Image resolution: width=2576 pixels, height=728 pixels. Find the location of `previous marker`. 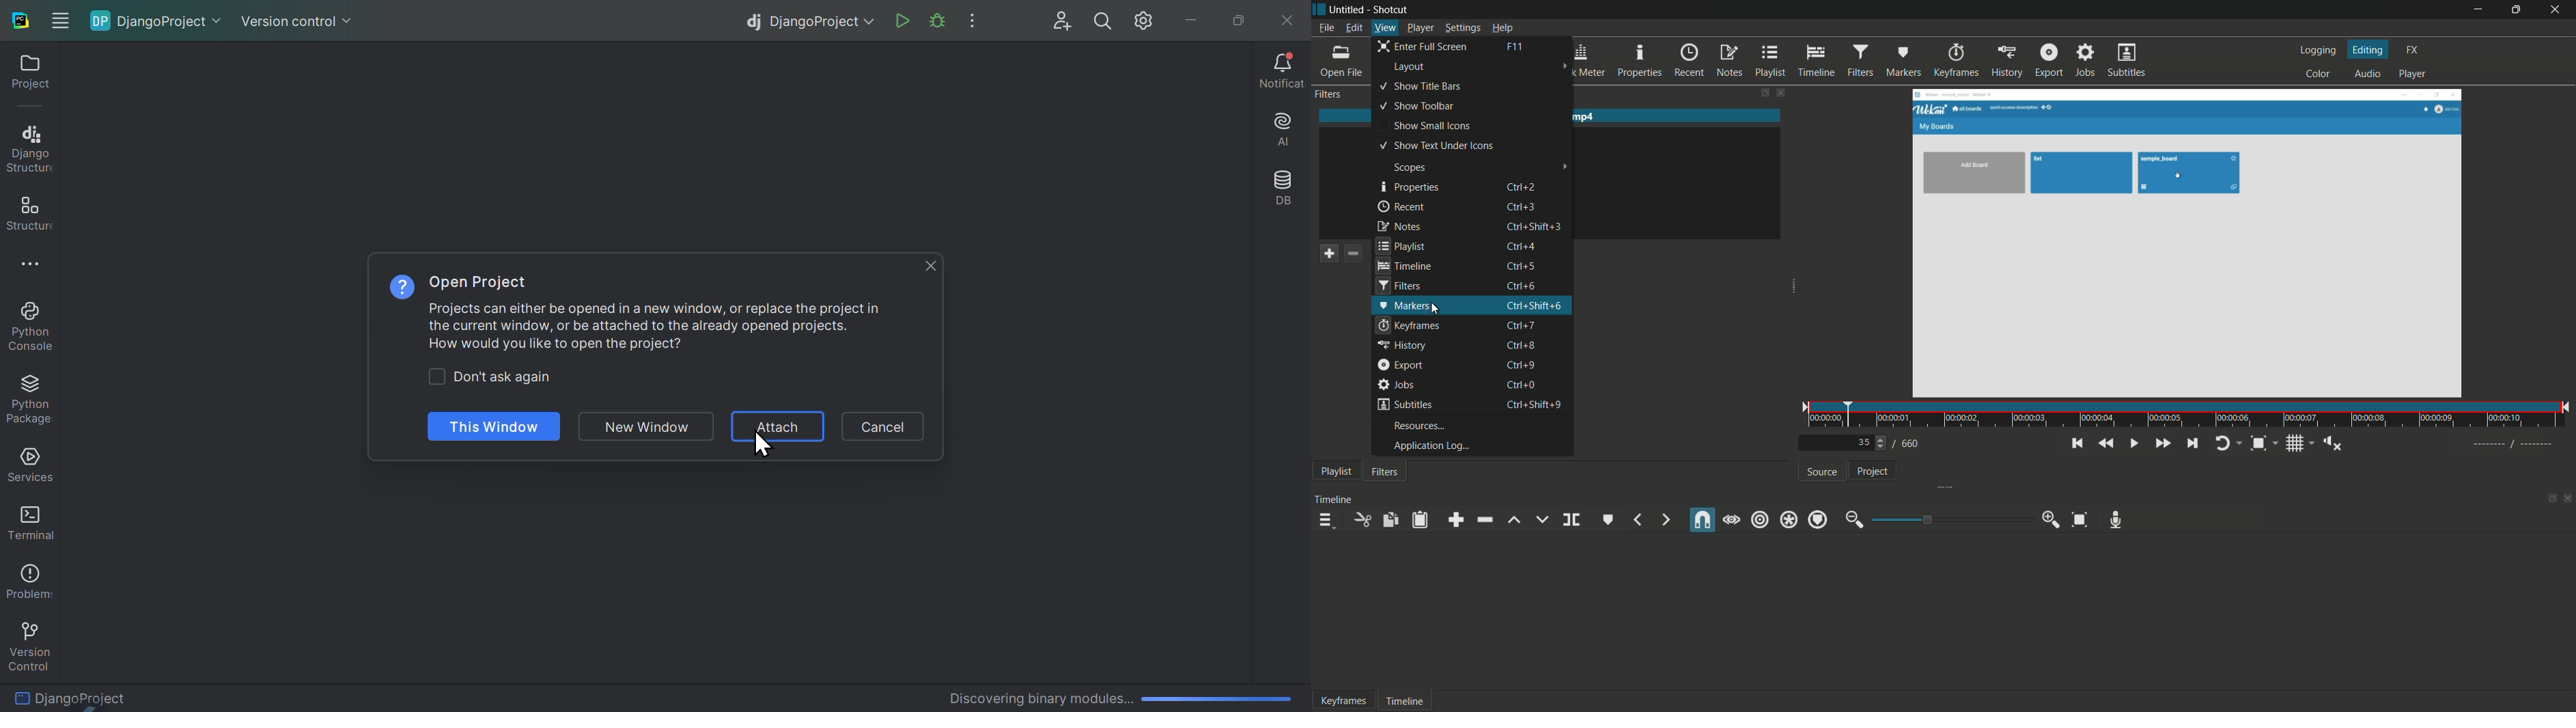

previous marker is located at coordinates (1641, 519).